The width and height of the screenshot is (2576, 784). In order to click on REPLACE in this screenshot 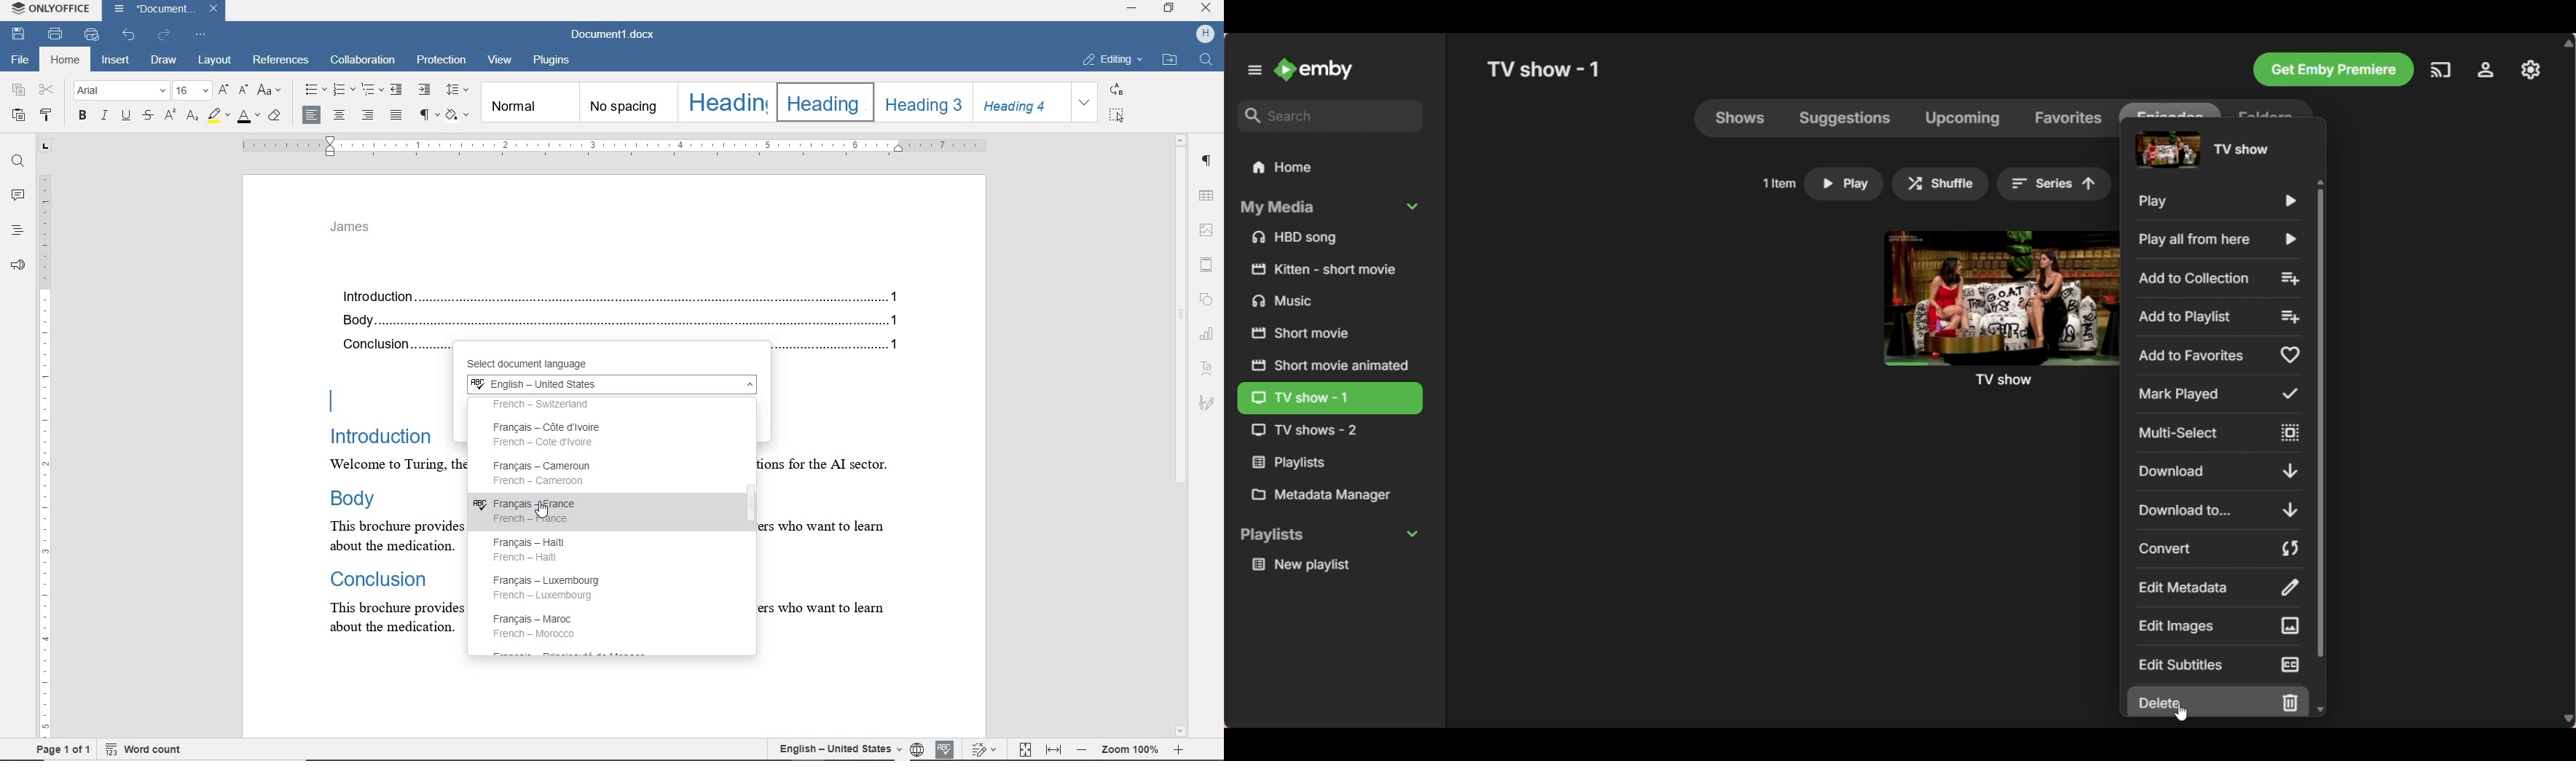, I will do `click(1117, 89)`.